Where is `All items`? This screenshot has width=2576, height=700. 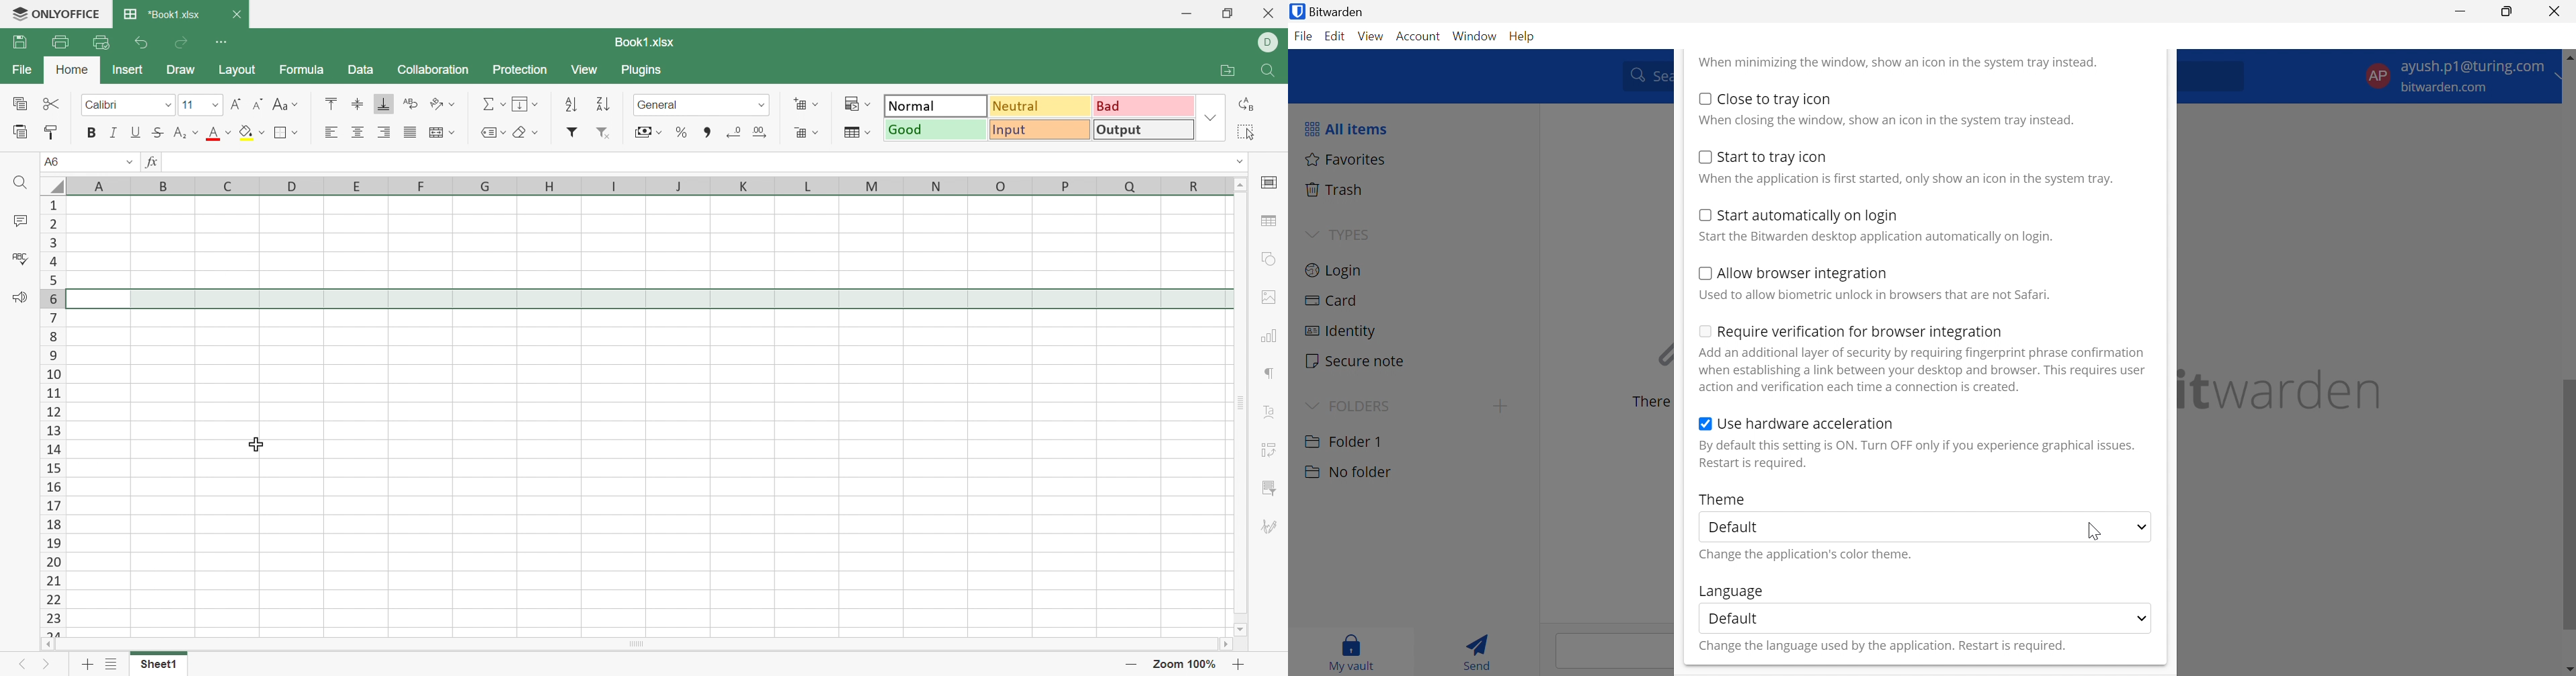
All items is located at coordinates (1344, 128).